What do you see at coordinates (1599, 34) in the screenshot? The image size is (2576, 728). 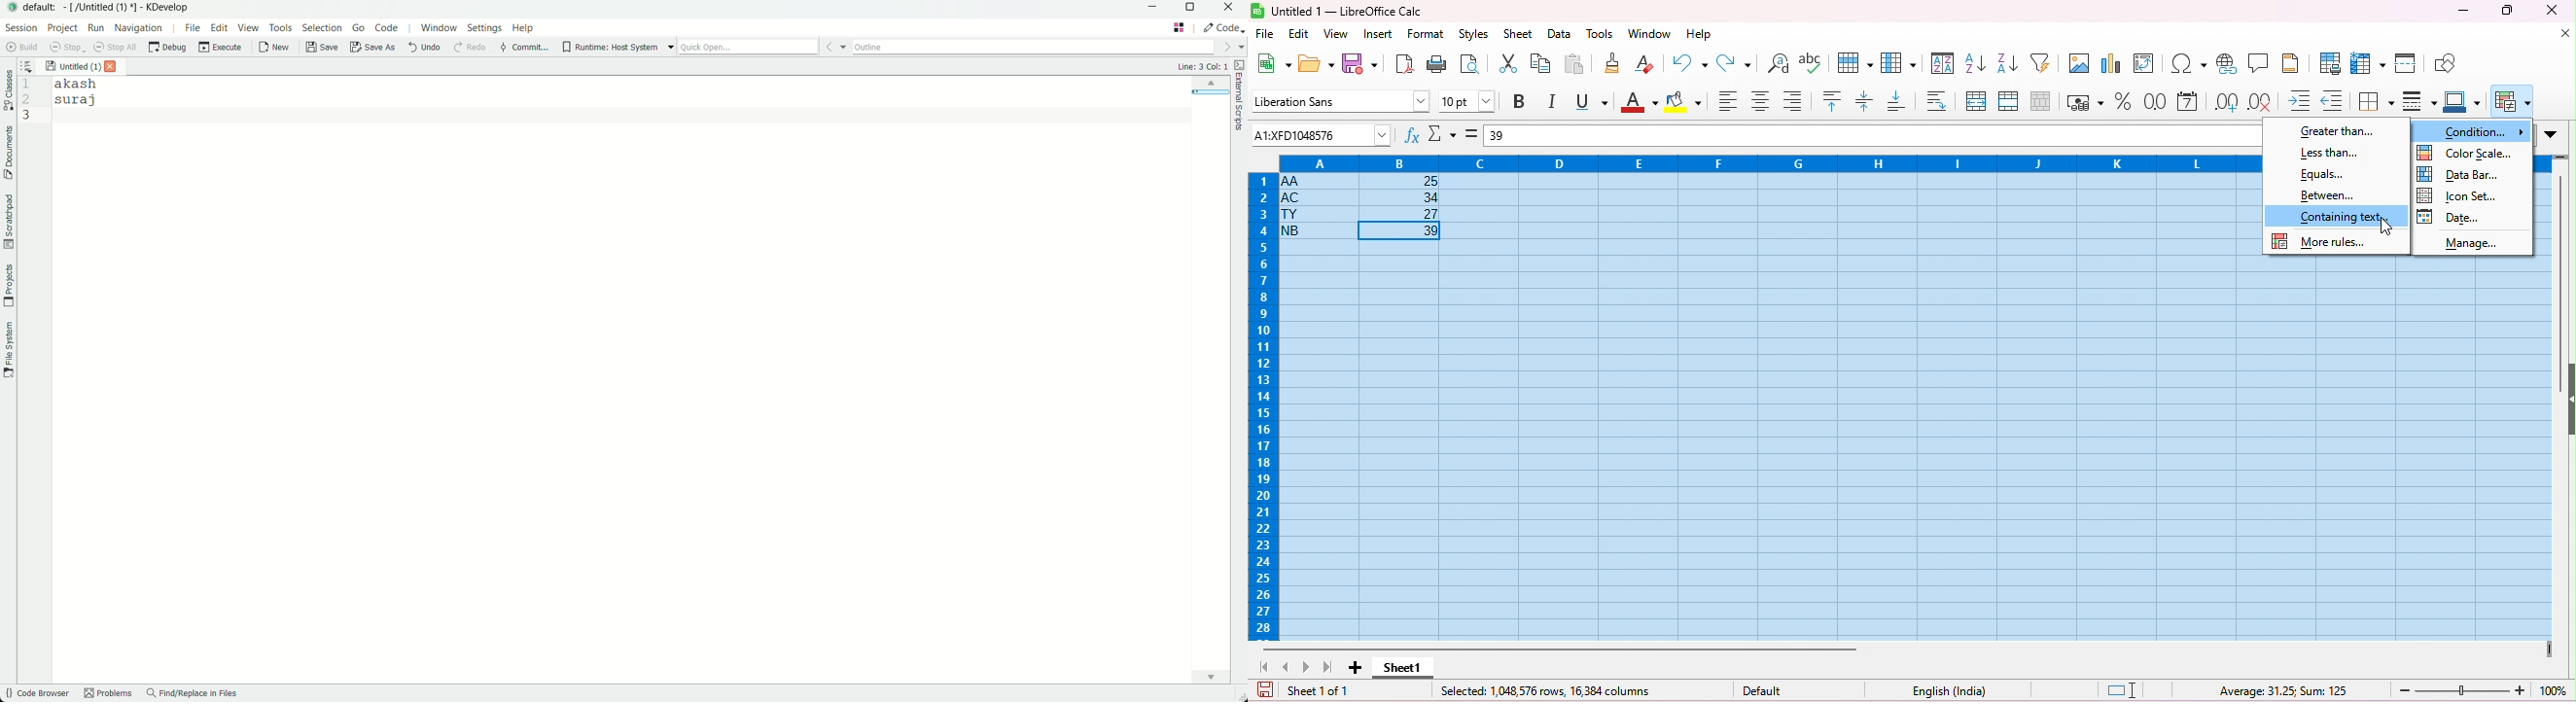 I see `tools` at bounding box center [1599, 34].